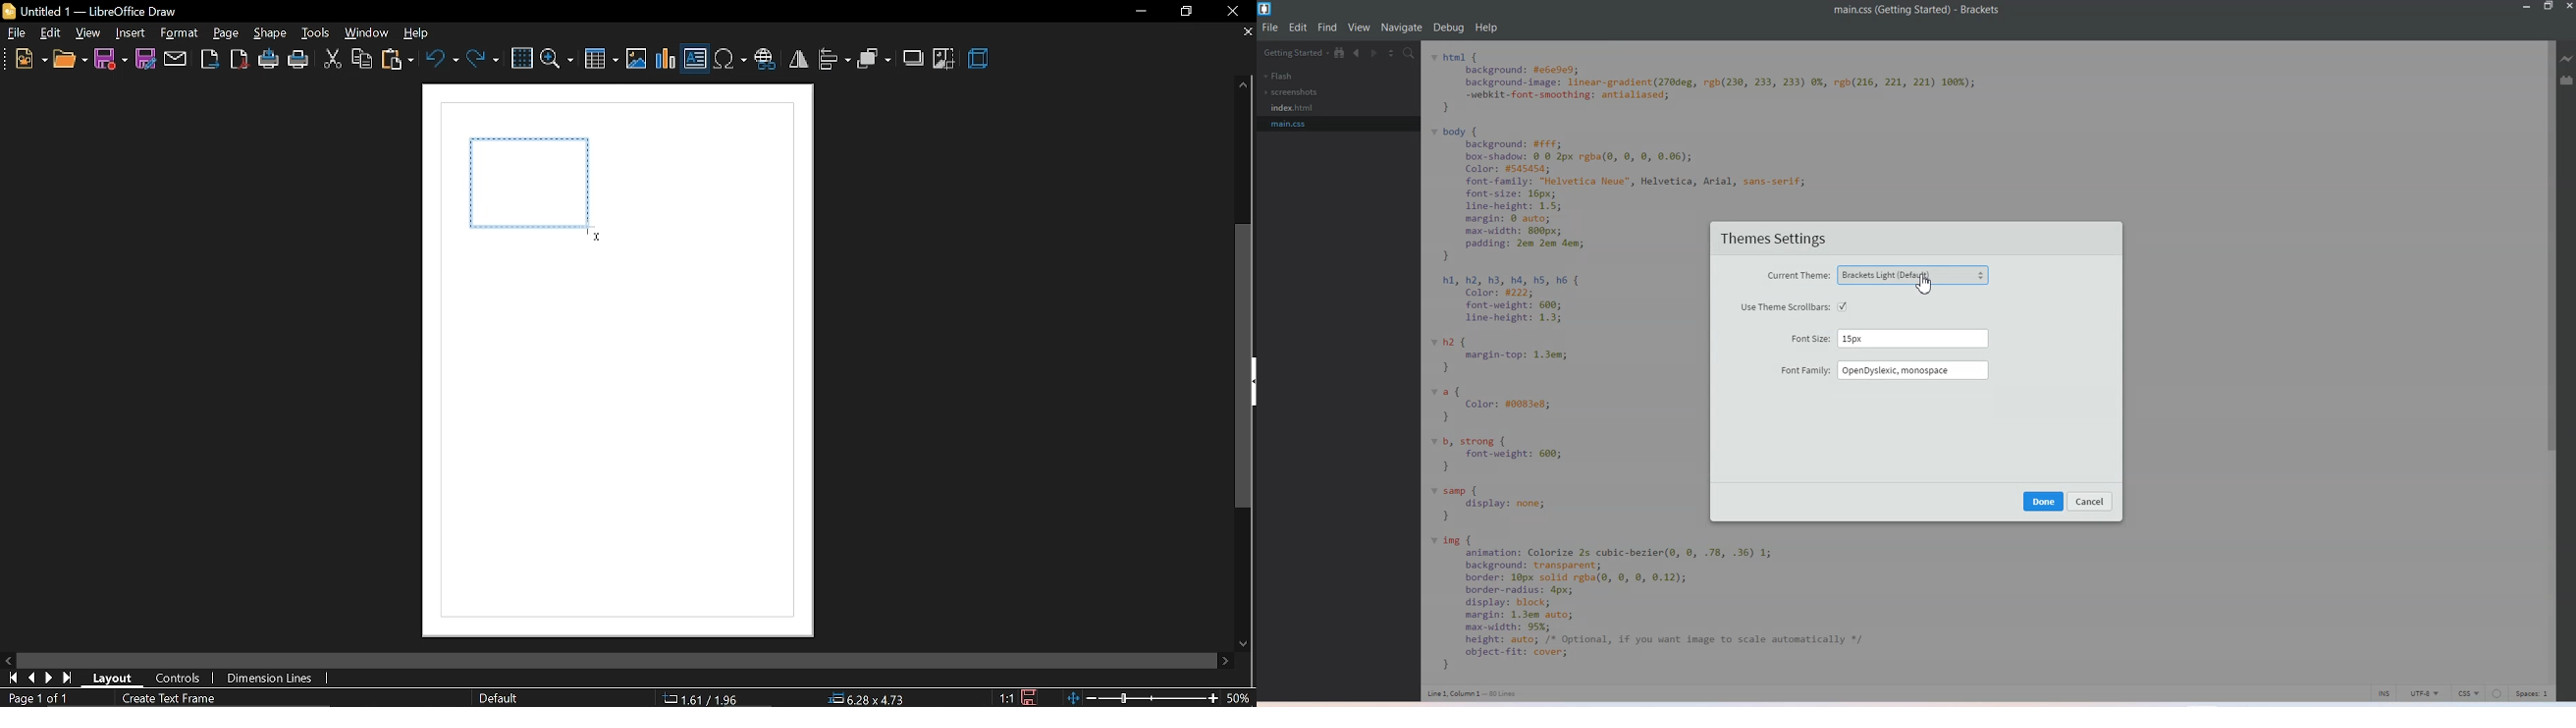 The width and height of the screenshot is (2576, 728). Describe the element at coordinates (10, 661) in the screenshot. I see `move left` at that location.